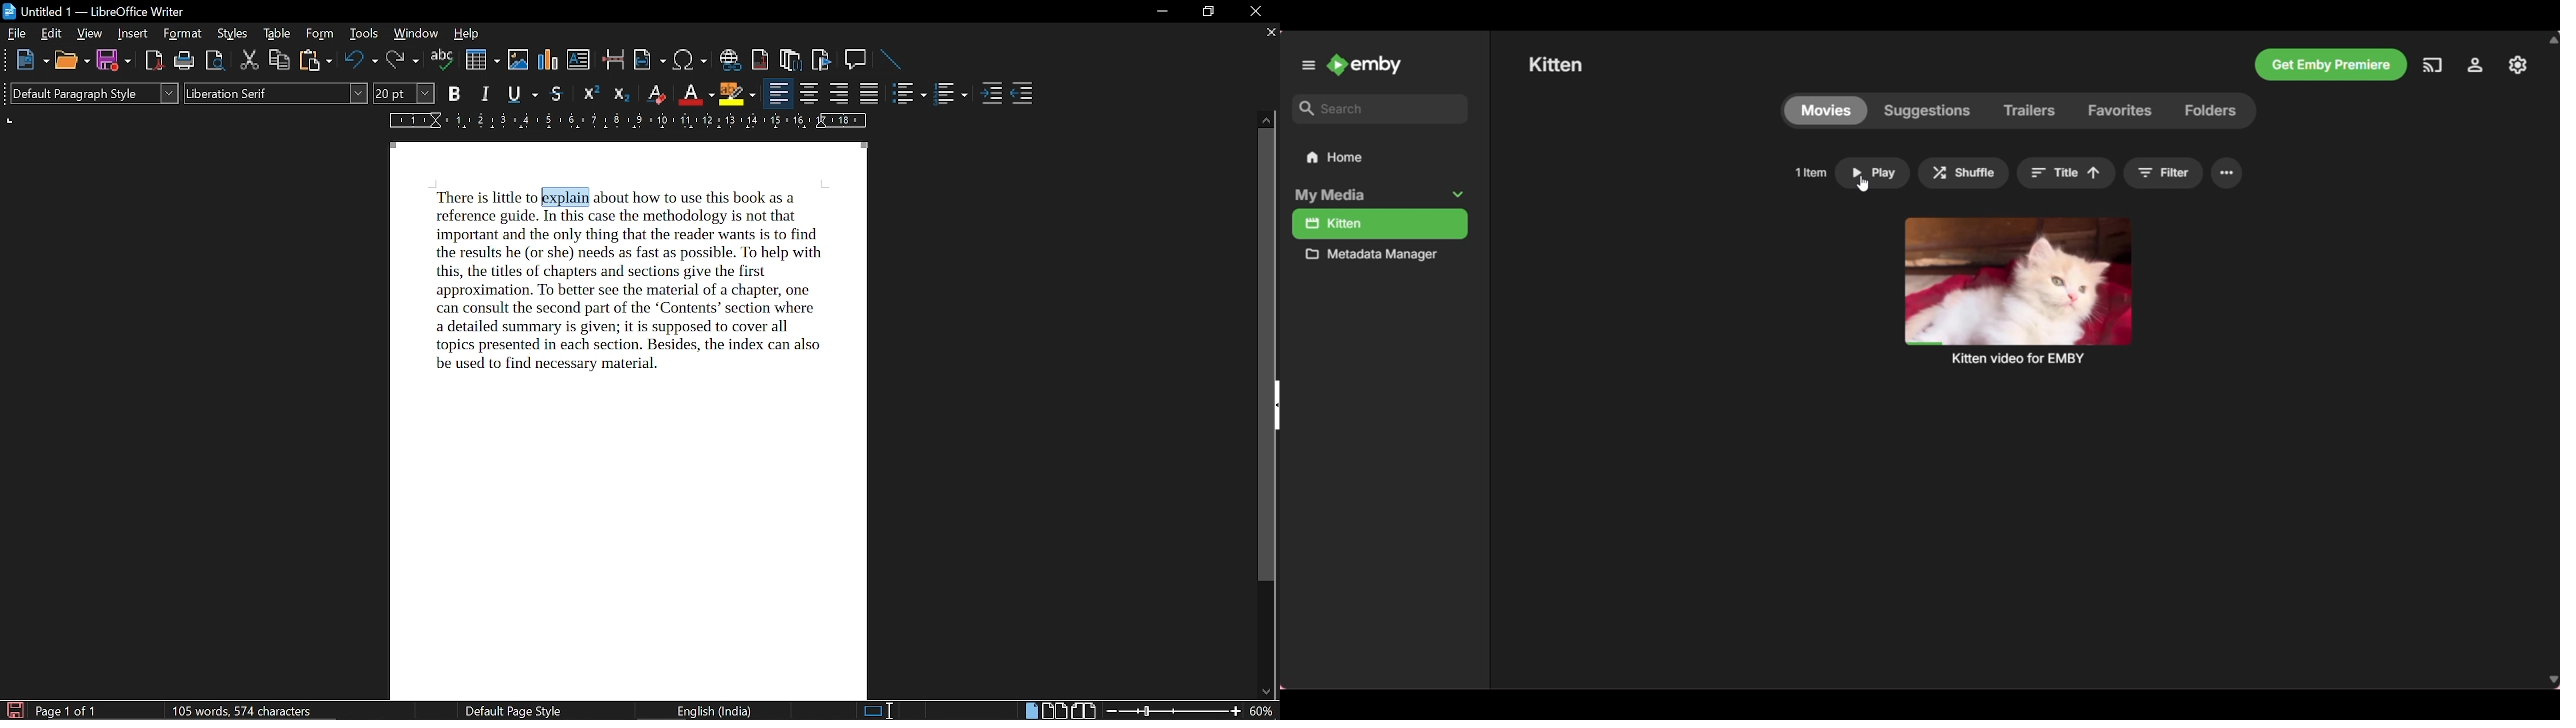  I want to click on toggle unordered list, so click(950, 95).